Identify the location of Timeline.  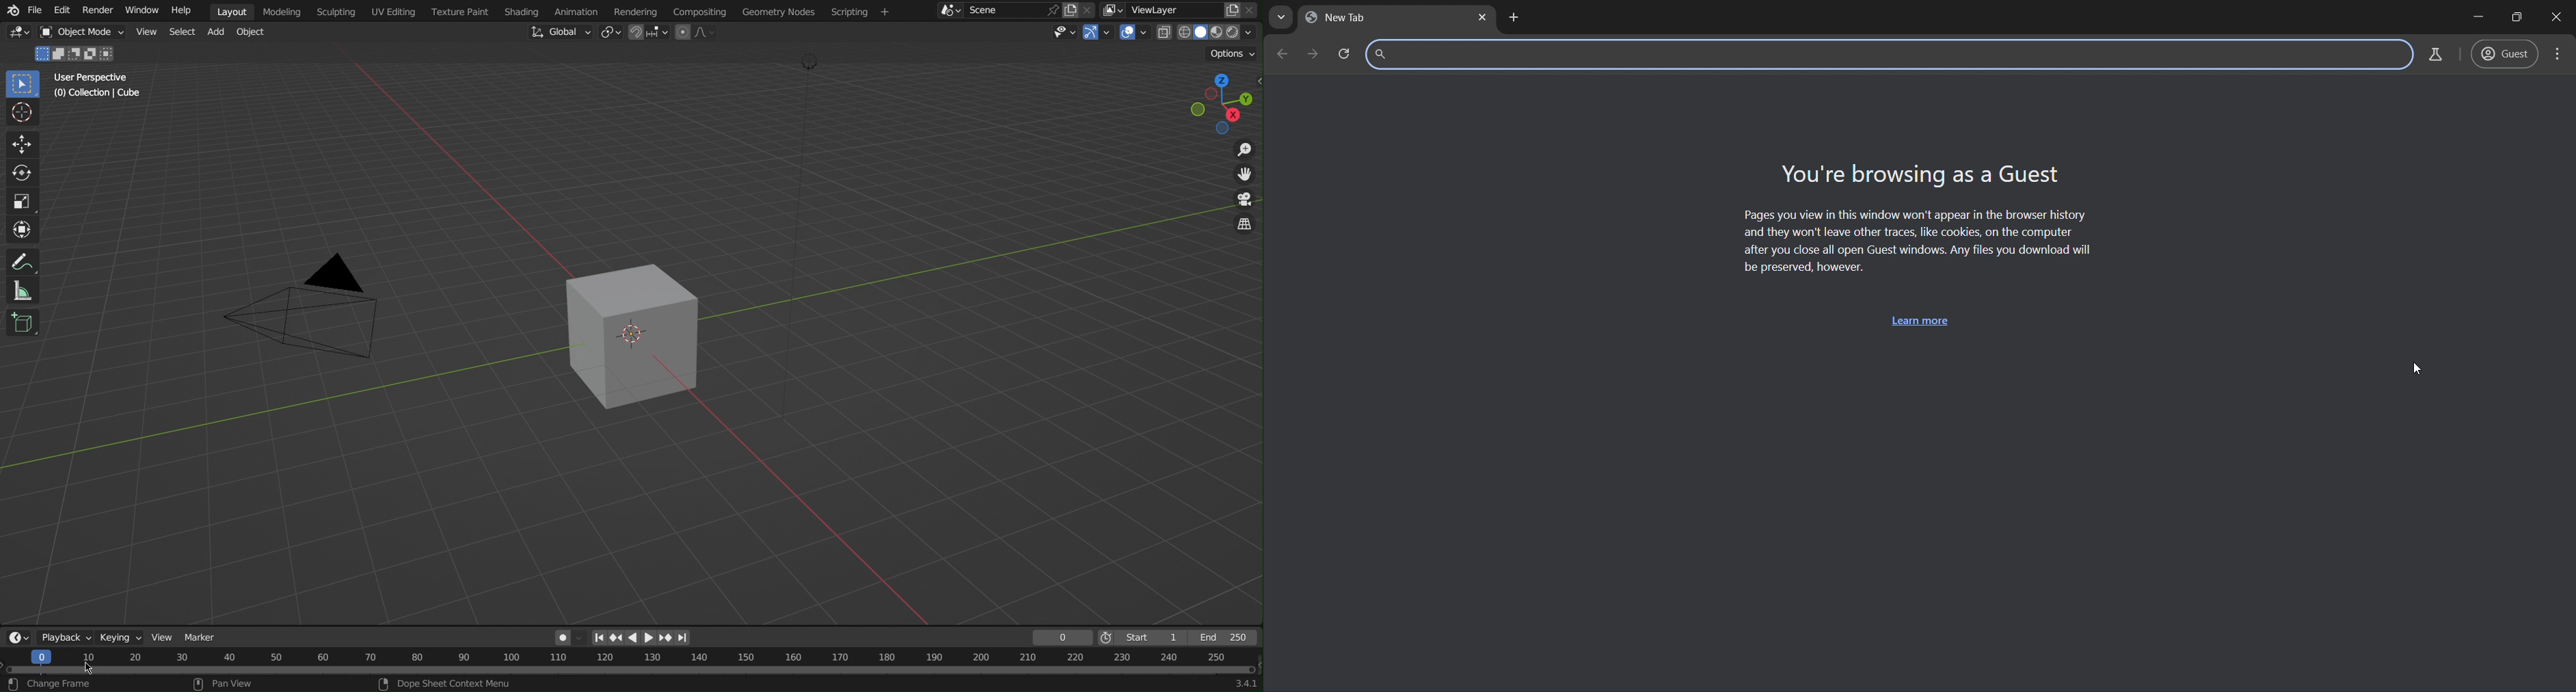
(632, 671).